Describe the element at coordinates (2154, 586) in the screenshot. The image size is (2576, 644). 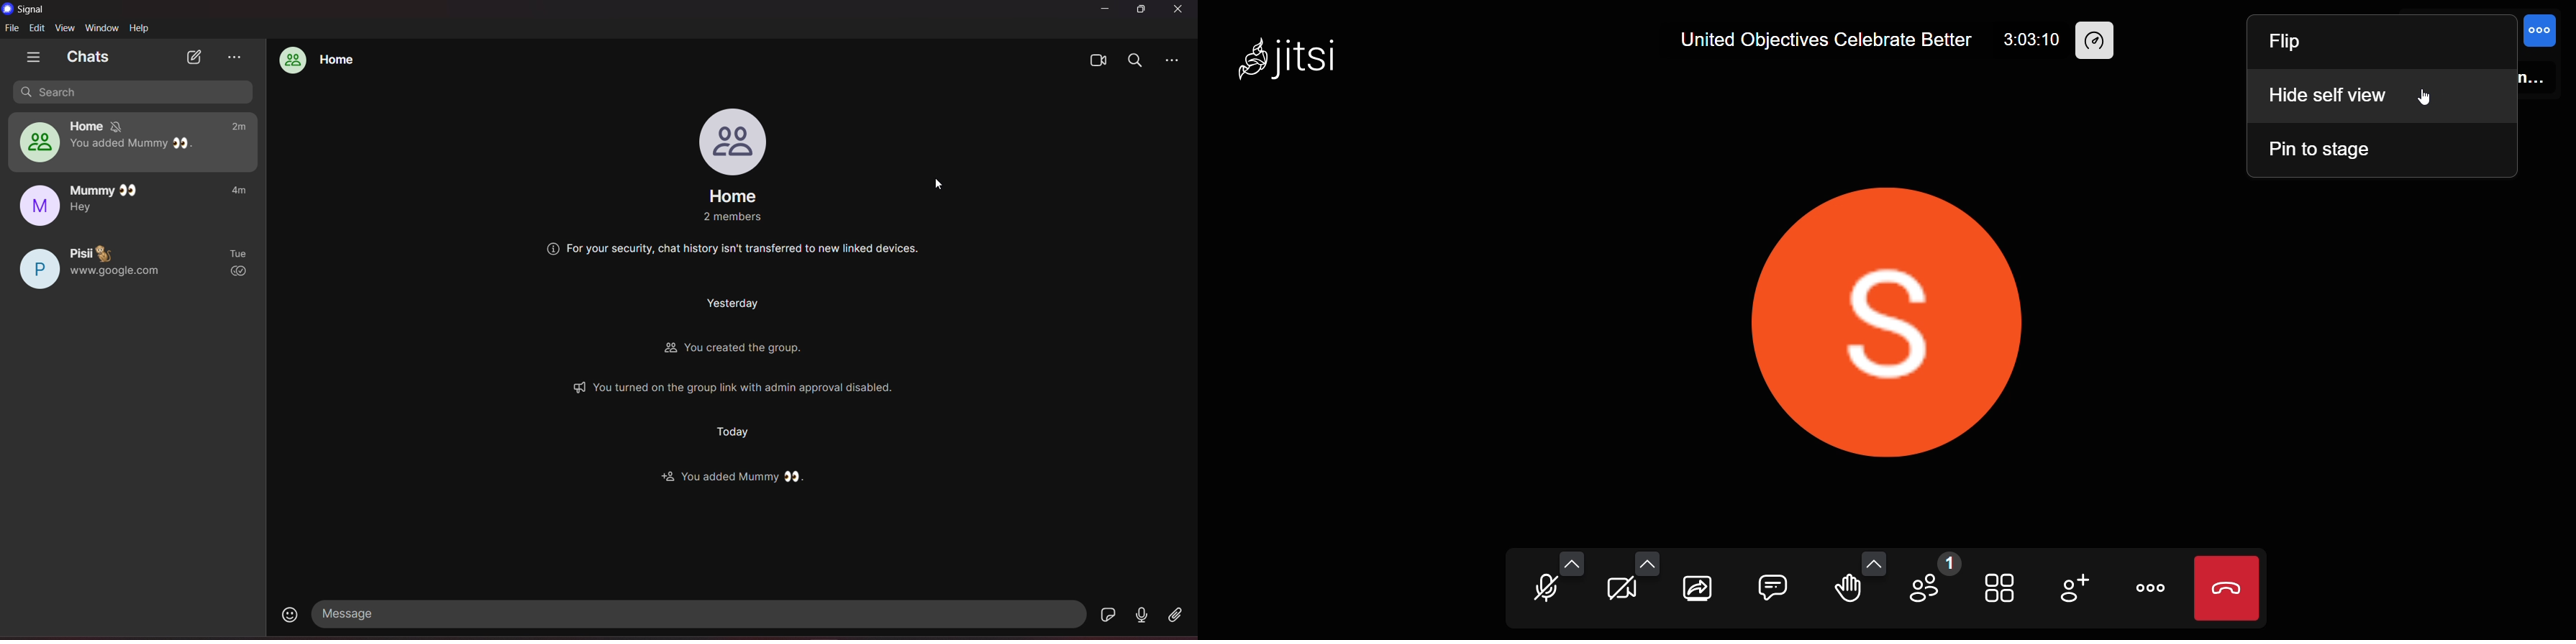
I see `more` at that location.